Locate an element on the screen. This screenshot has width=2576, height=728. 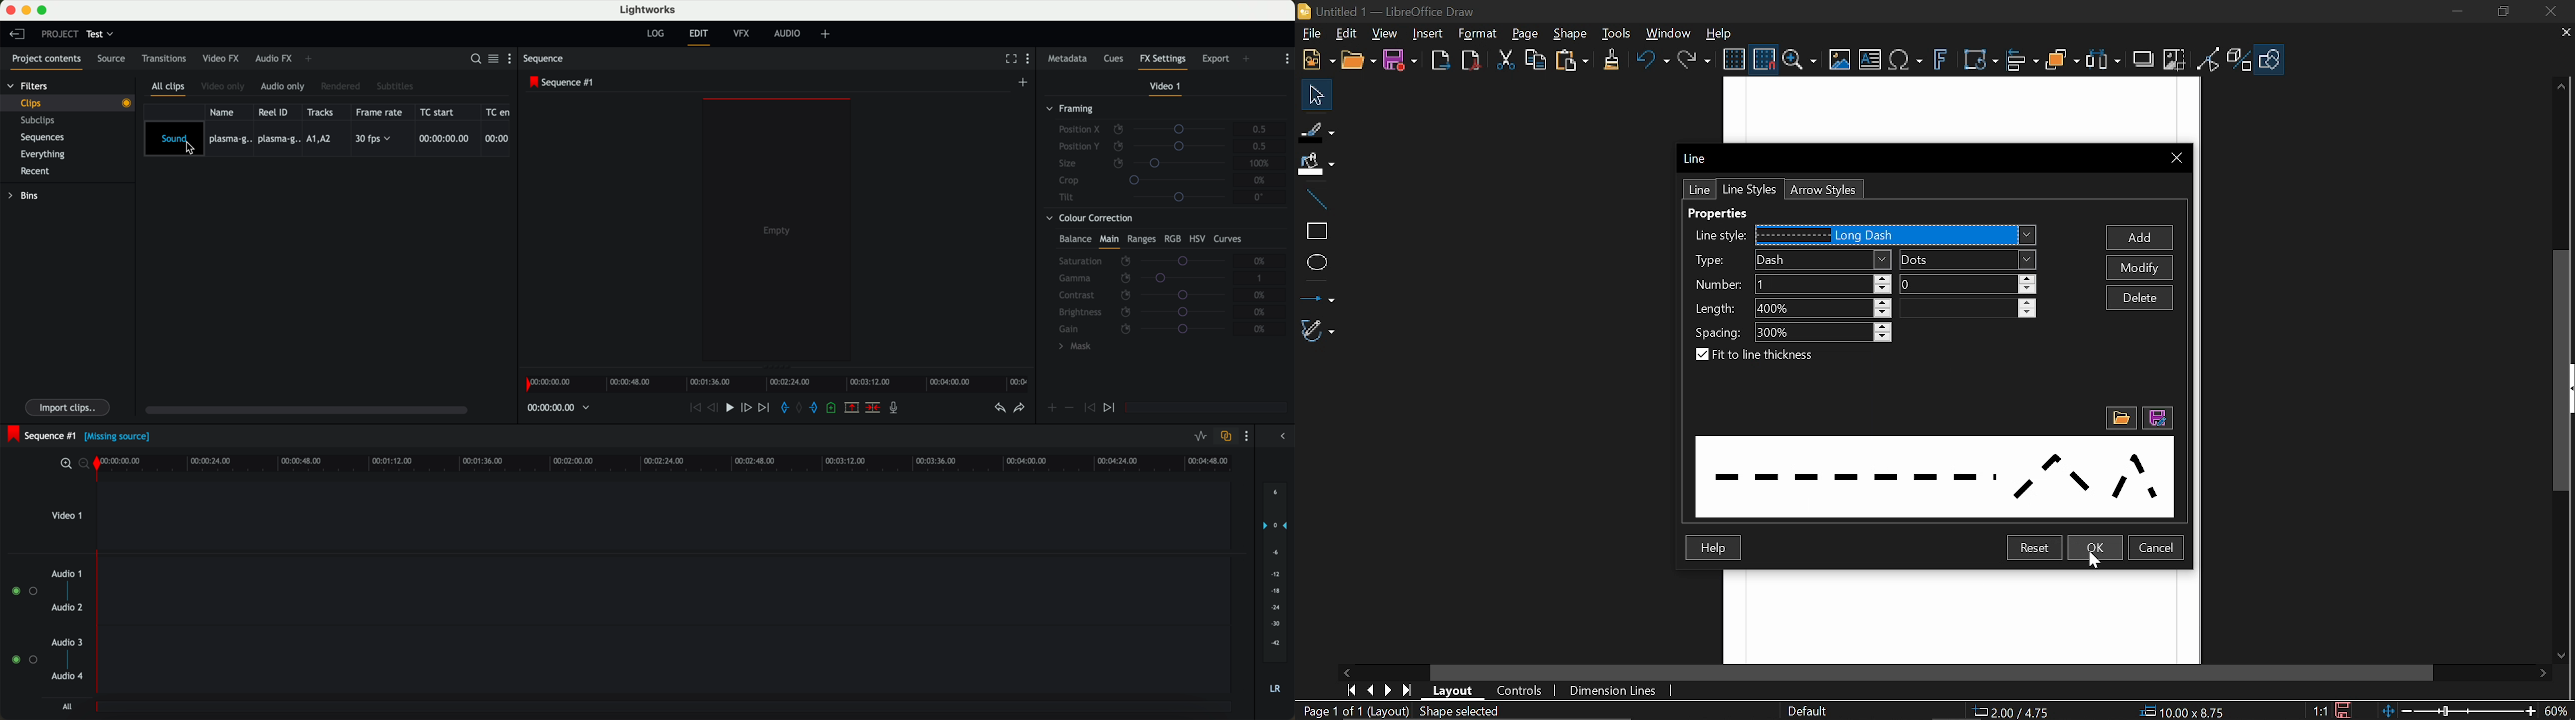
everything is located at coordinates (49, 153).